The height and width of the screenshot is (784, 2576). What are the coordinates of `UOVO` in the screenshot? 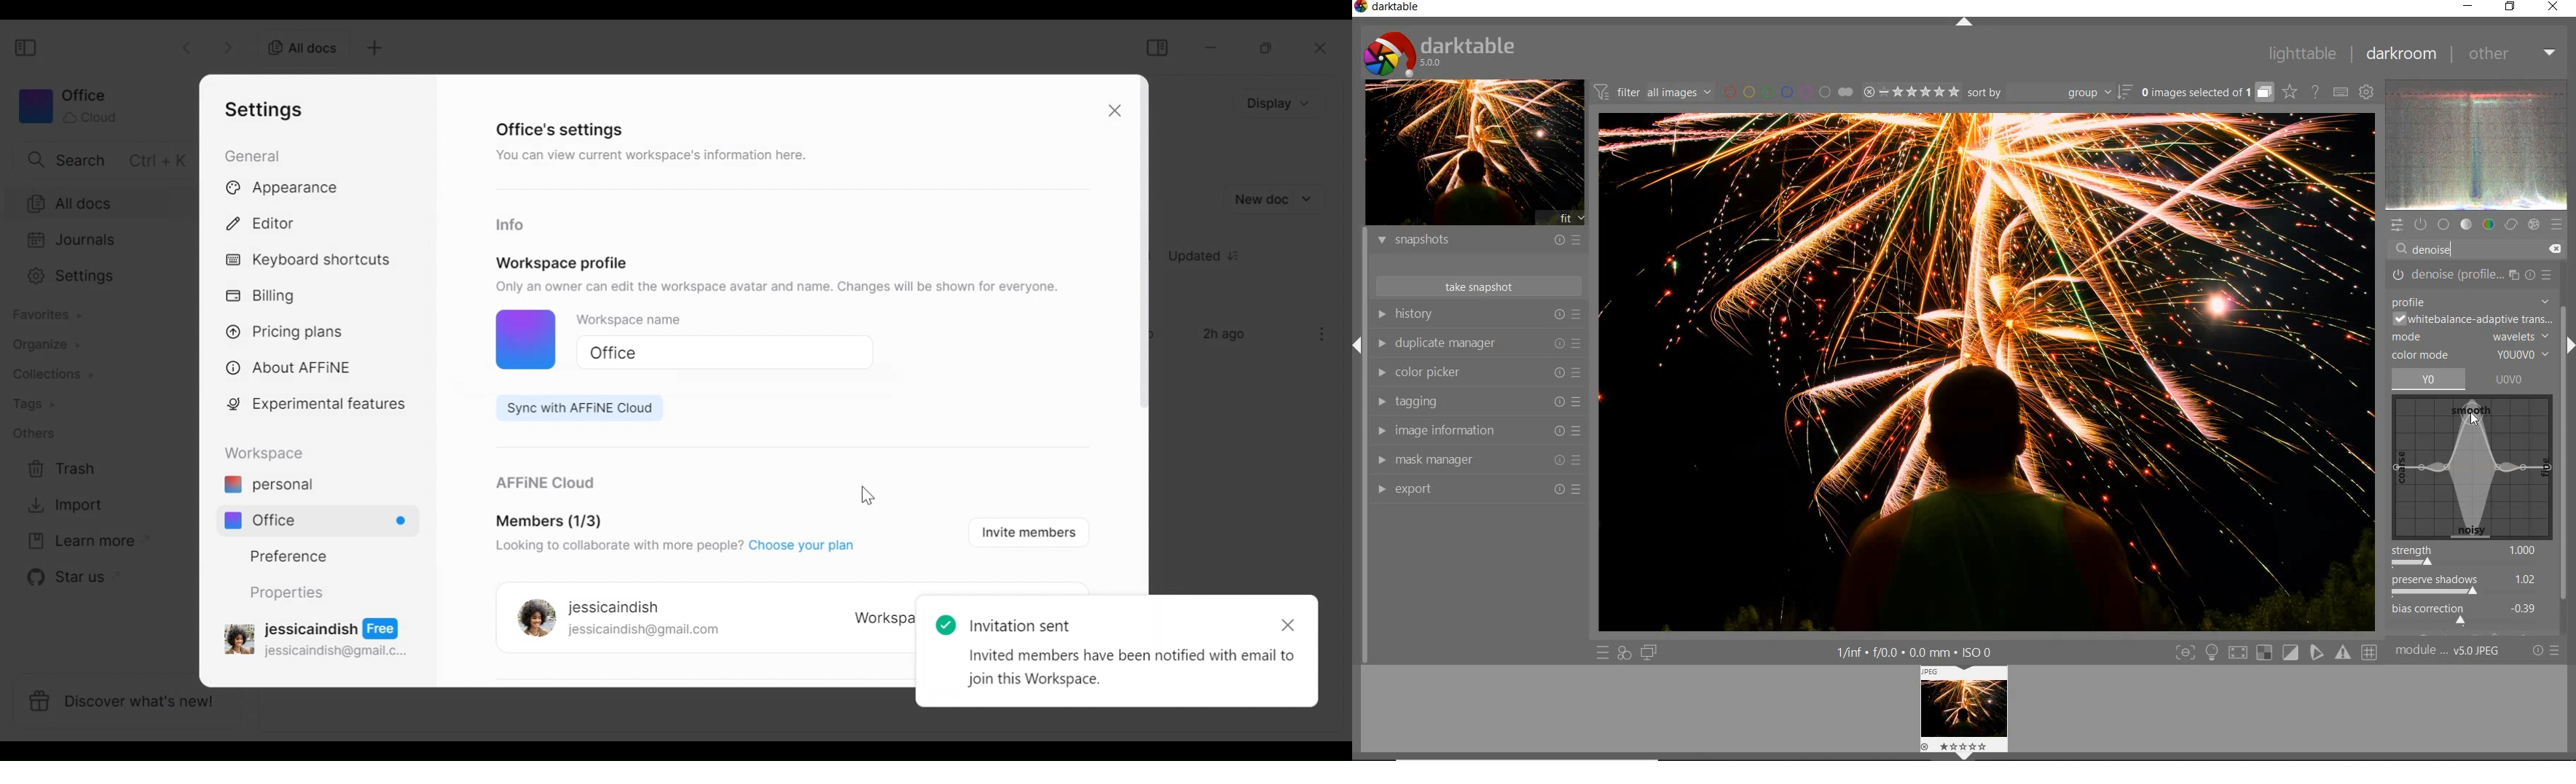 It's located at (2516, 380).